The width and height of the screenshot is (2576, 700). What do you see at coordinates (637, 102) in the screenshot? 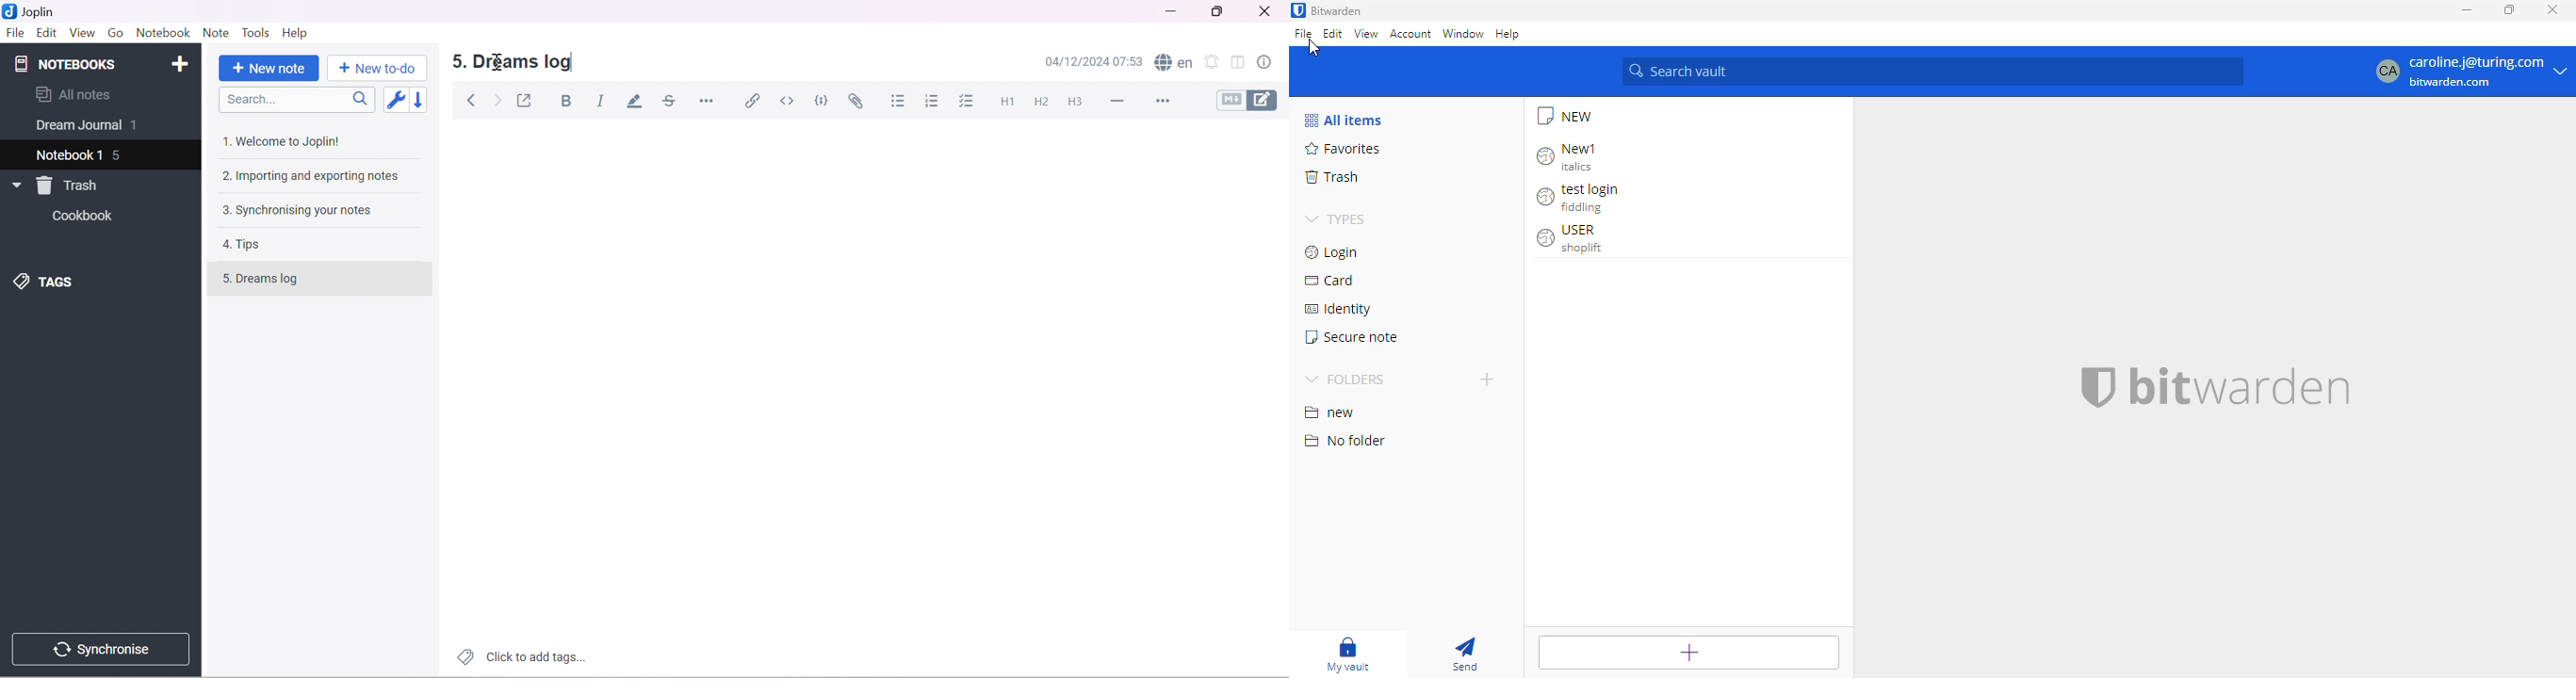
I see `Highlight` at bounding box center [637, 102].